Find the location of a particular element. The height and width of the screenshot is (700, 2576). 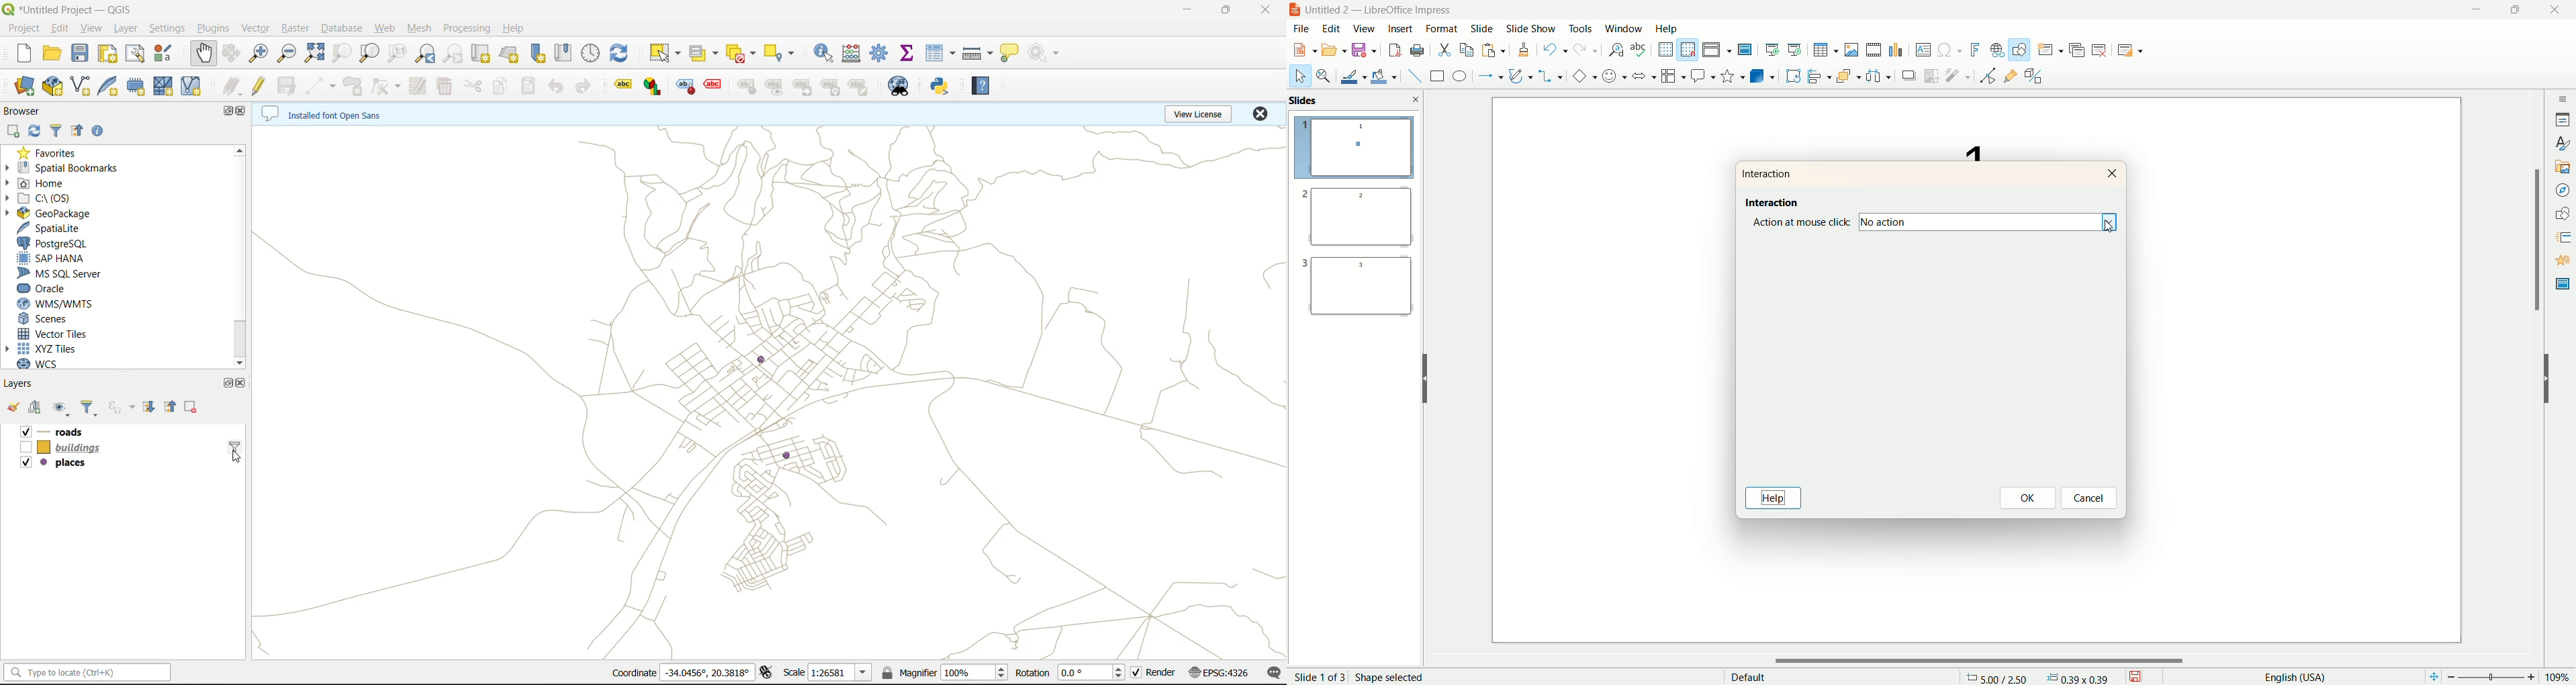

flowchart is located at coordinates (1671, 77).